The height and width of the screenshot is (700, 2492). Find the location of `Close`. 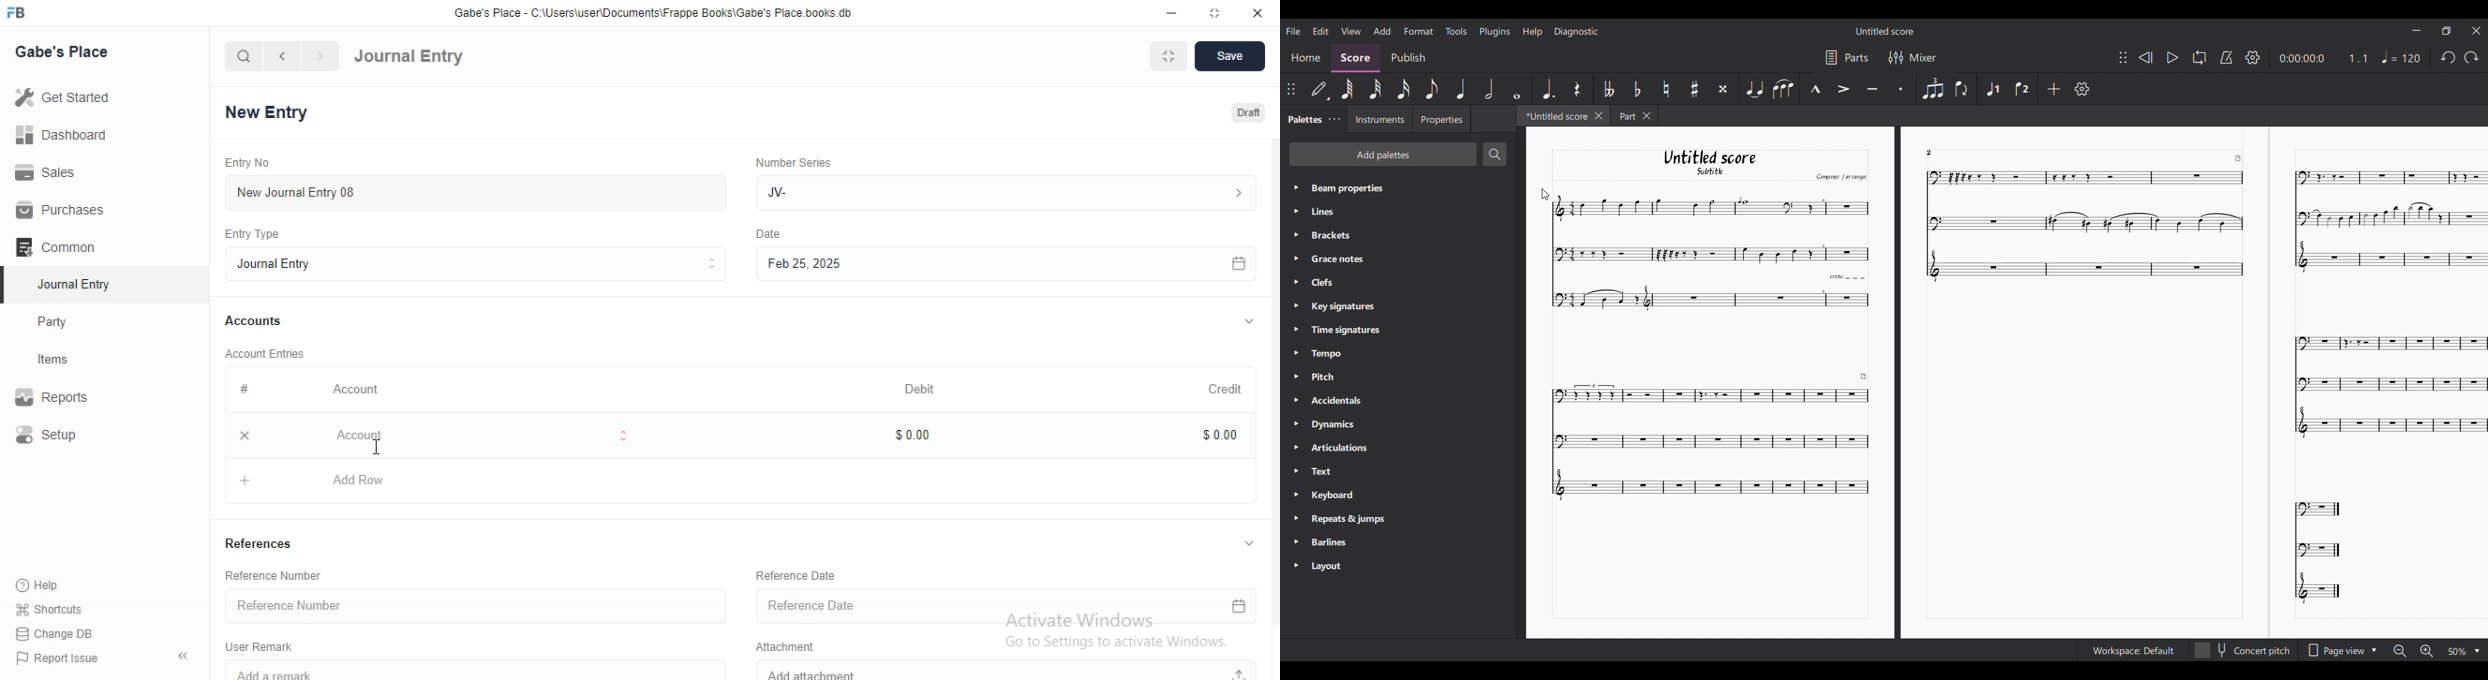

Close is located at coordinates (1599, 116).